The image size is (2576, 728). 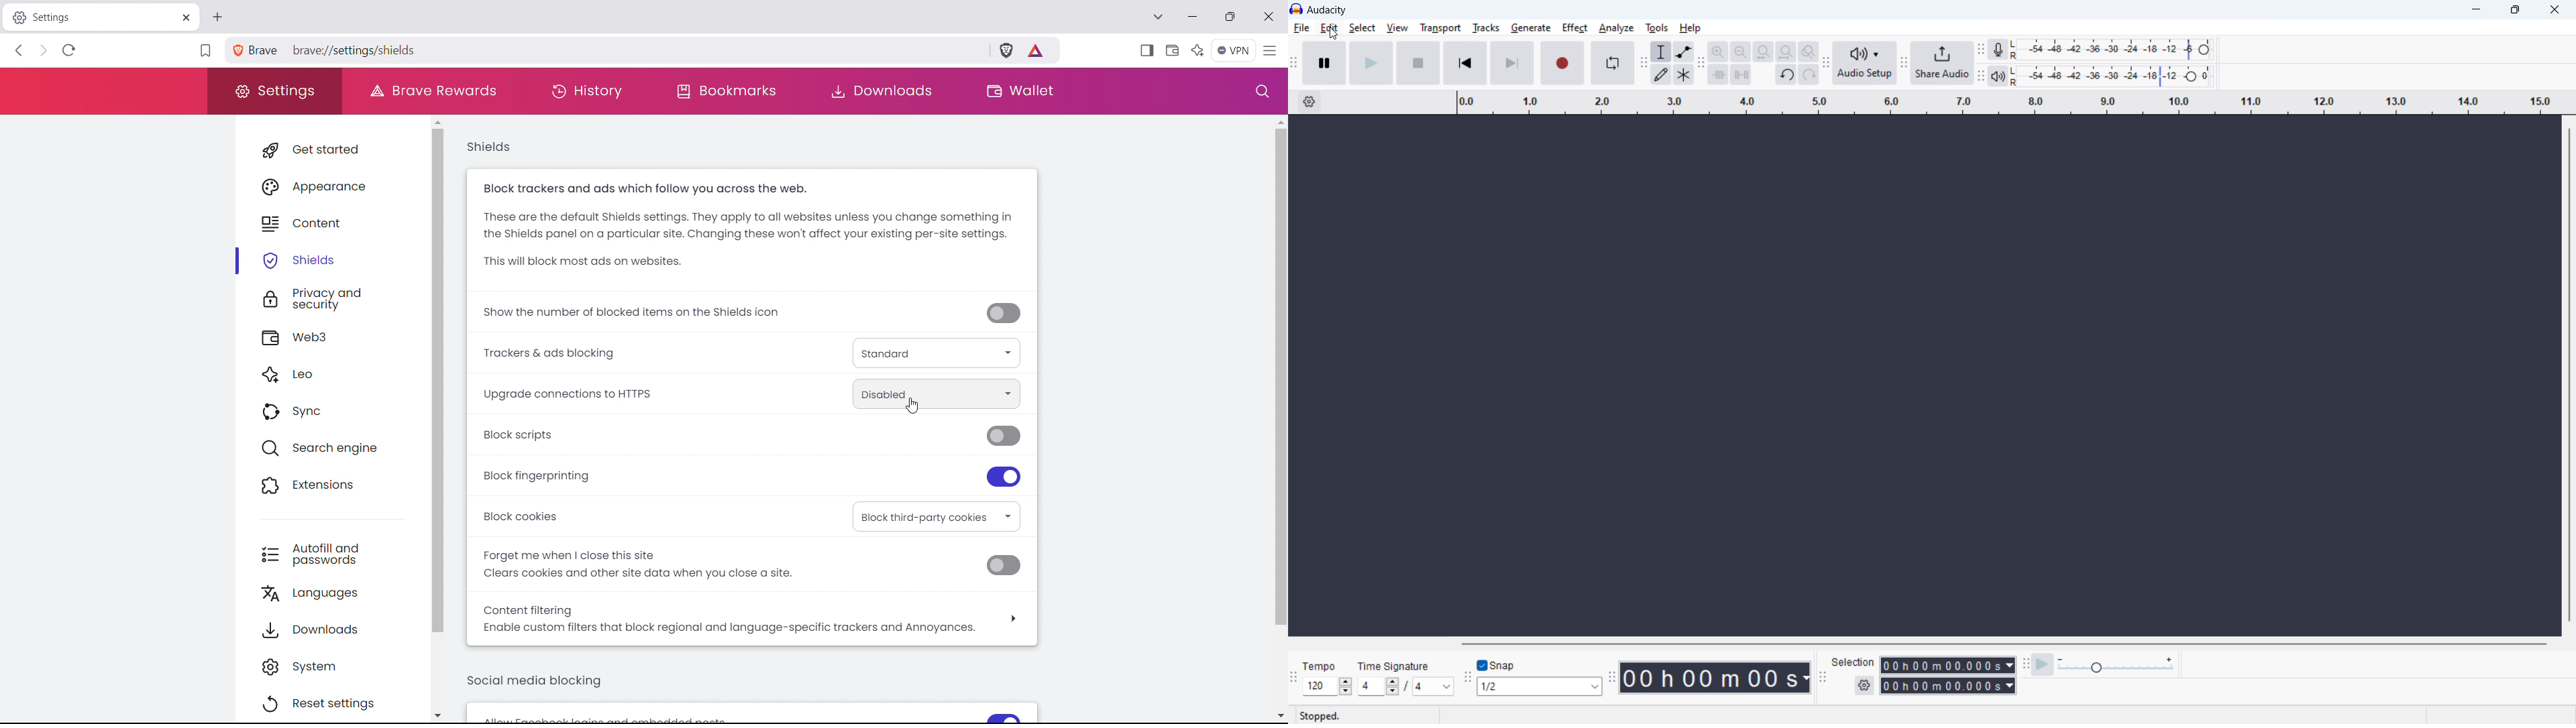 What do you see at coordinates (1943, 63) in the screenshot?
I see `share audio` at bounding box center [1943, 63].